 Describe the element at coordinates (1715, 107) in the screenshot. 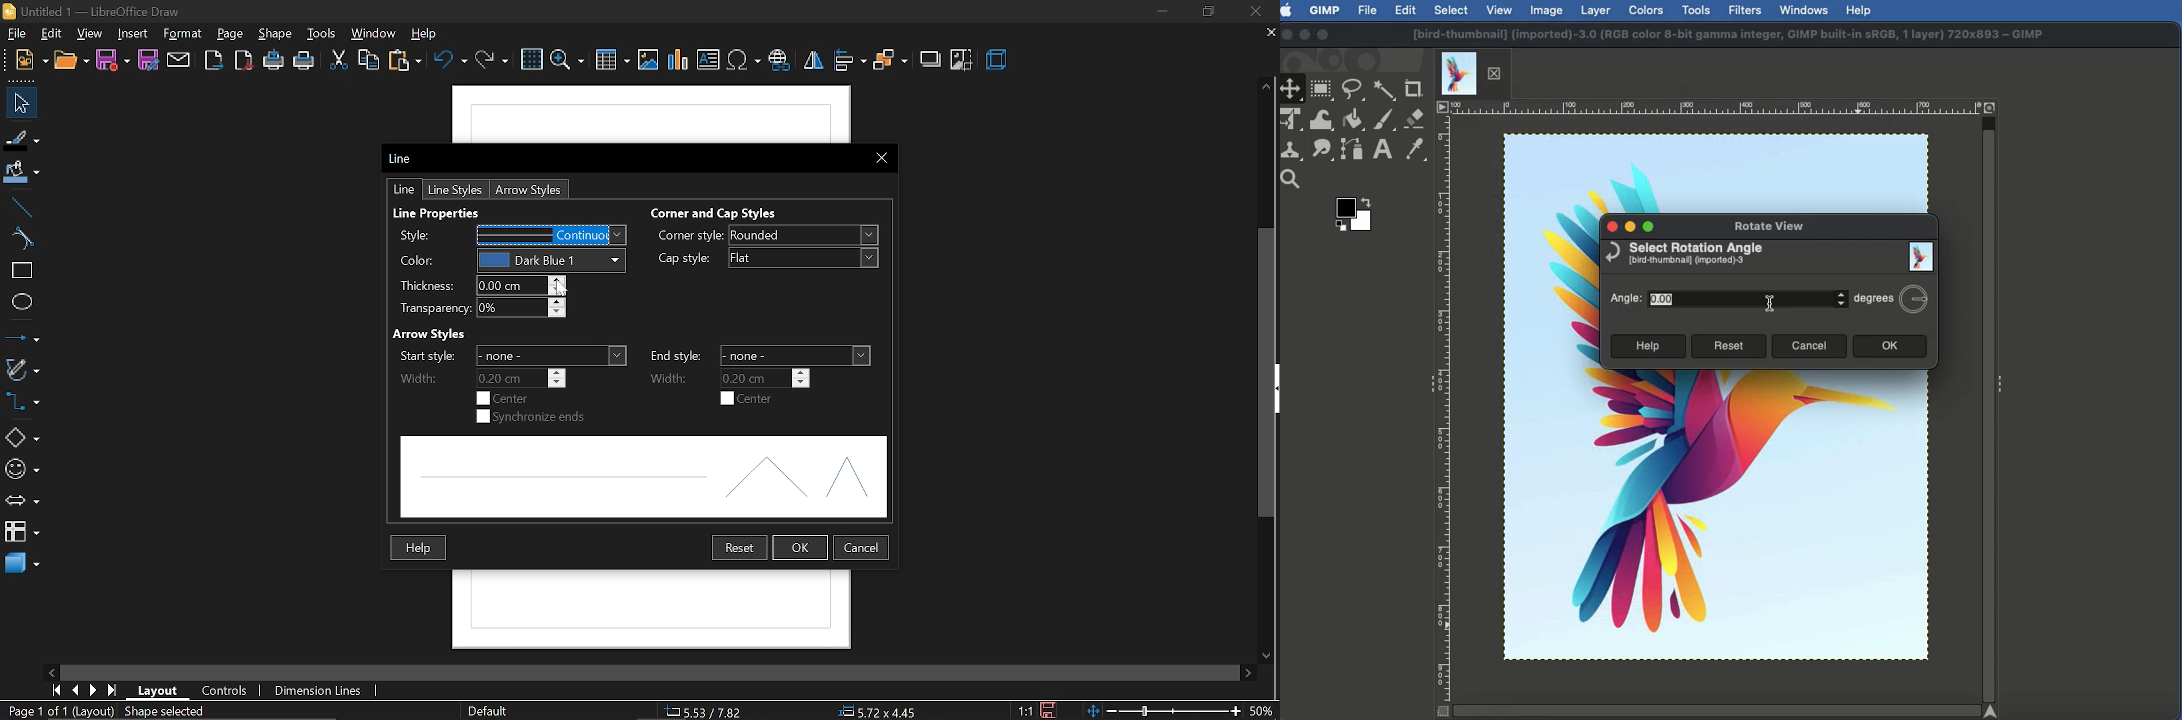

I see `horizontal Ruler` at that location.